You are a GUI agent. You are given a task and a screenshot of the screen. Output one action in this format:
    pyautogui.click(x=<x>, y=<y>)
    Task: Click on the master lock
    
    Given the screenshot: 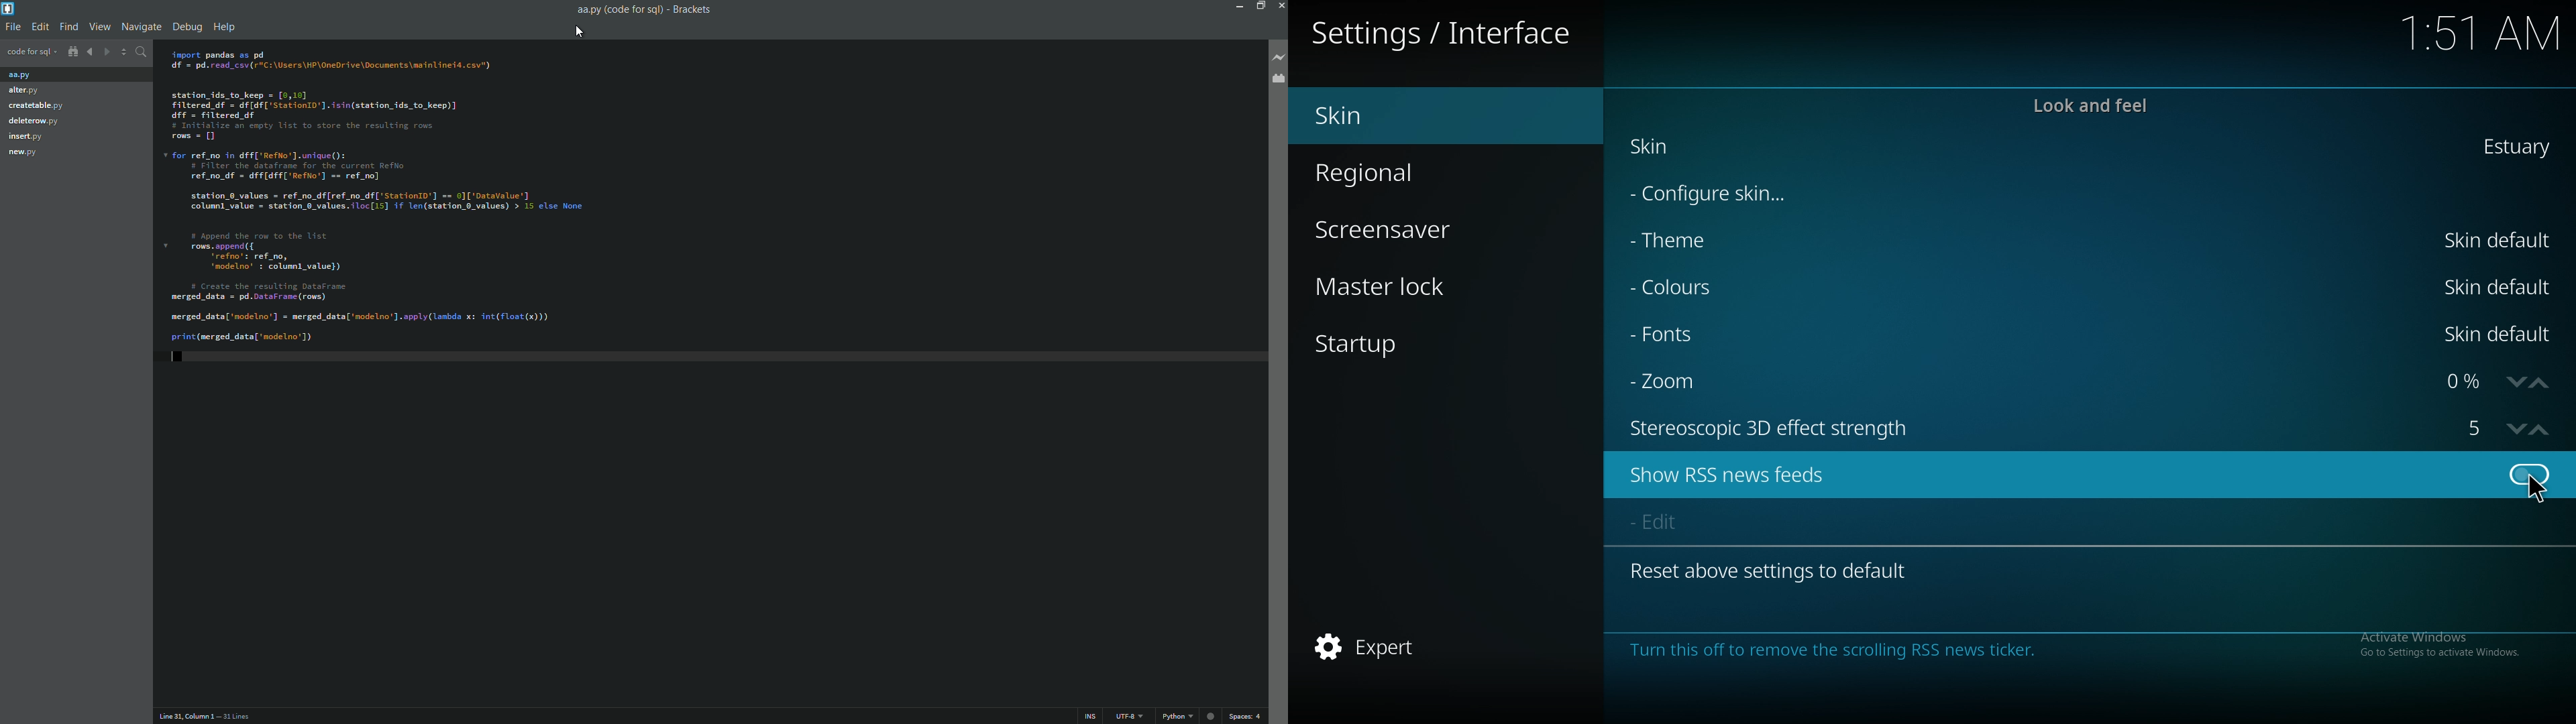 What is the action you would take?
    pyautogui.click(x=1402, y=286)
    